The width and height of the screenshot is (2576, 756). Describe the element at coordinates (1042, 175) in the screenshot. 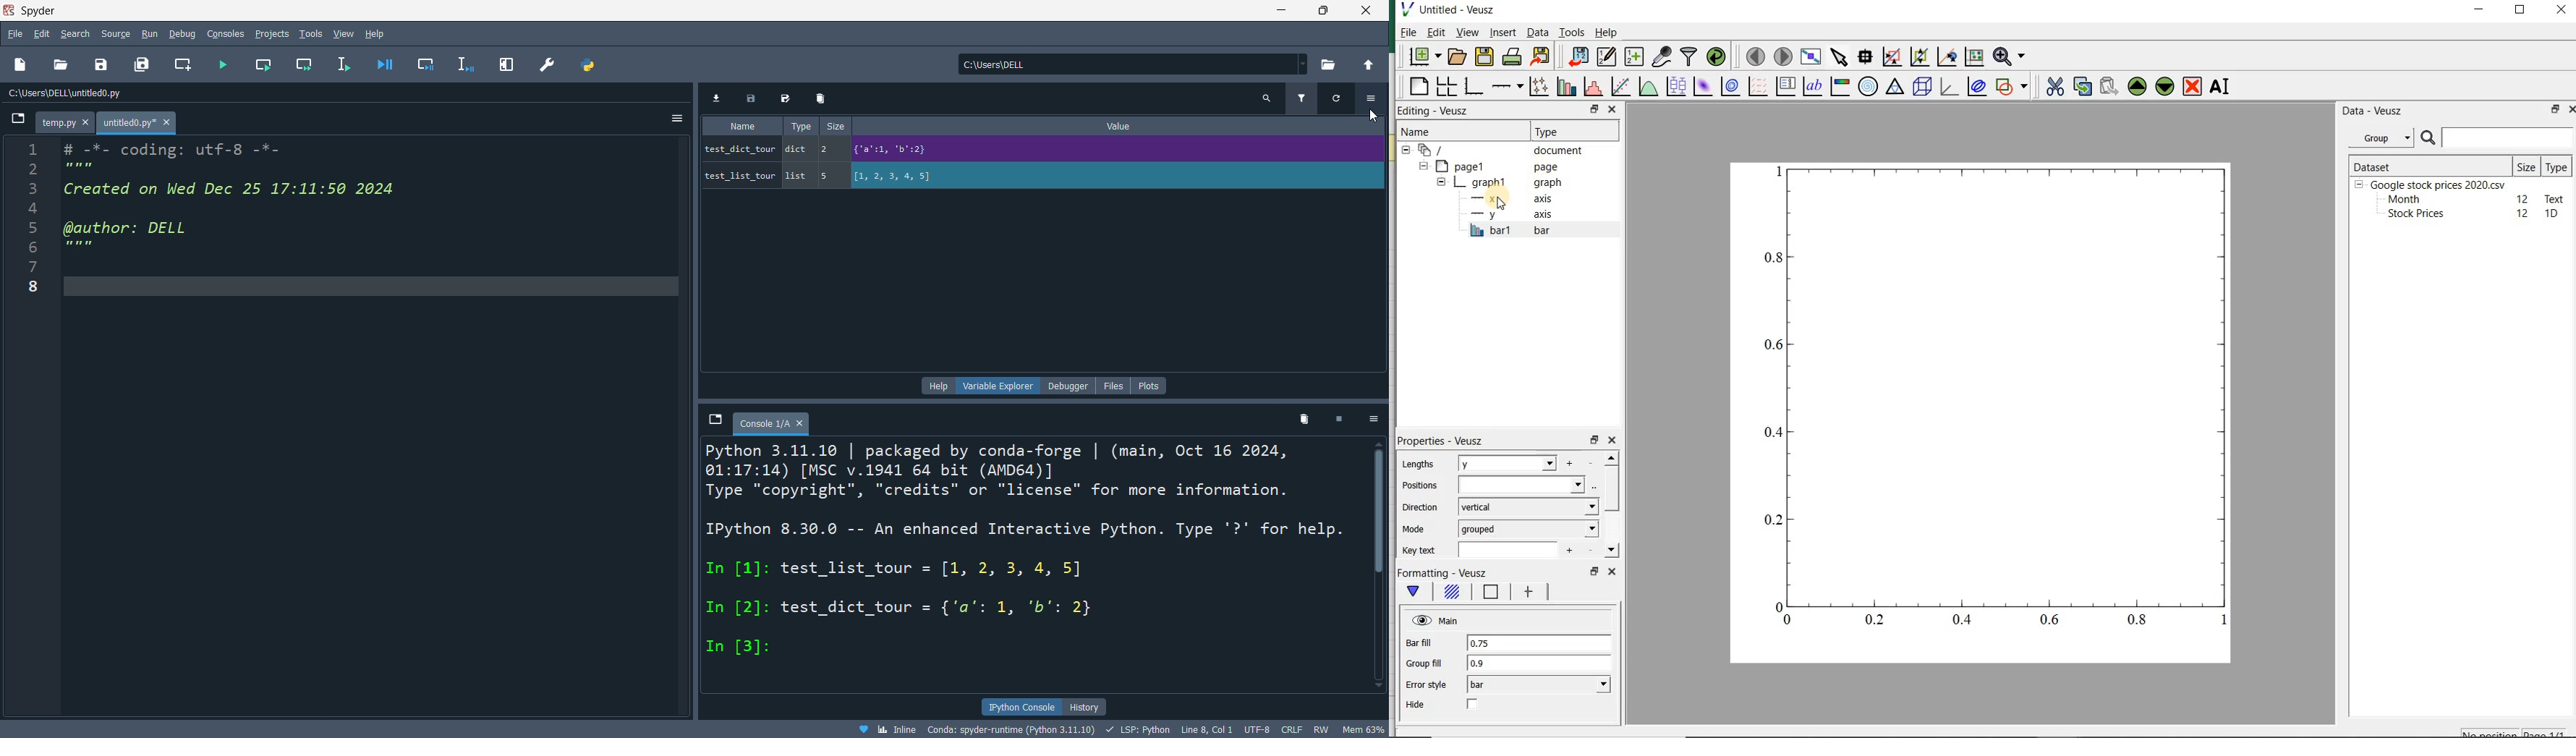

I see `test_list_tour` at that location.